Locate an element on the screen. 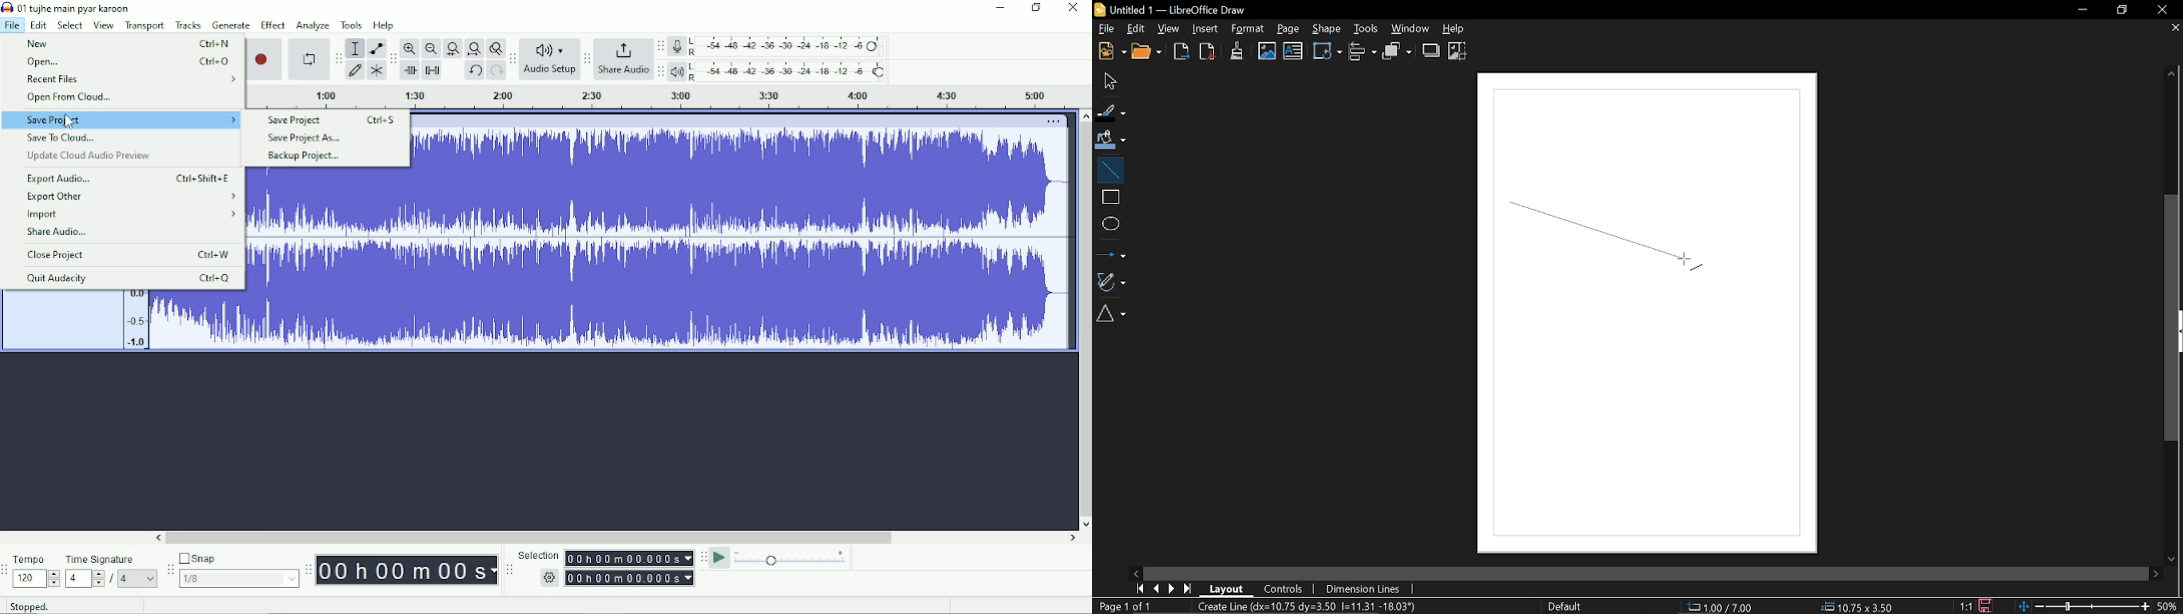 Image resolution: width=2184 pixels, height=616 pixels. Open from cloud is located at coordinates (76, 99).